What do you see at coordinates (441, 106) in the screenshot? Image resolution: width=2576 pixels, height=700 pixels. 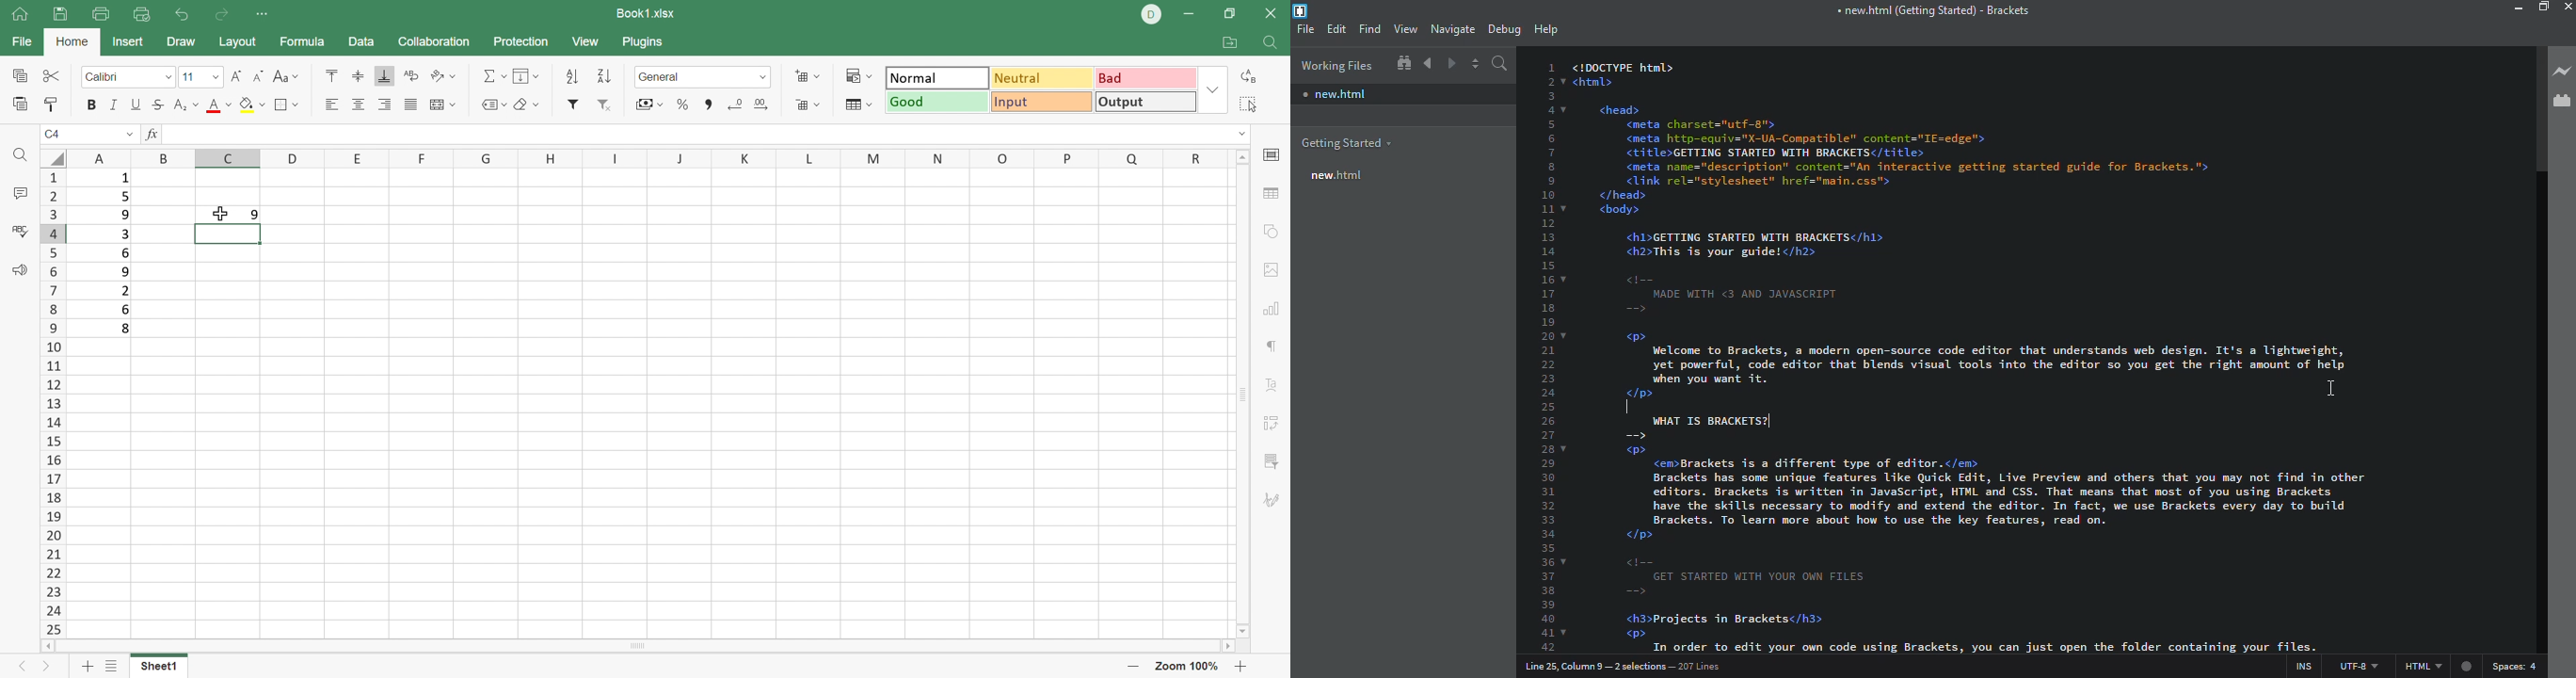 I see `Merge and center` at bounding box center [441, 106].